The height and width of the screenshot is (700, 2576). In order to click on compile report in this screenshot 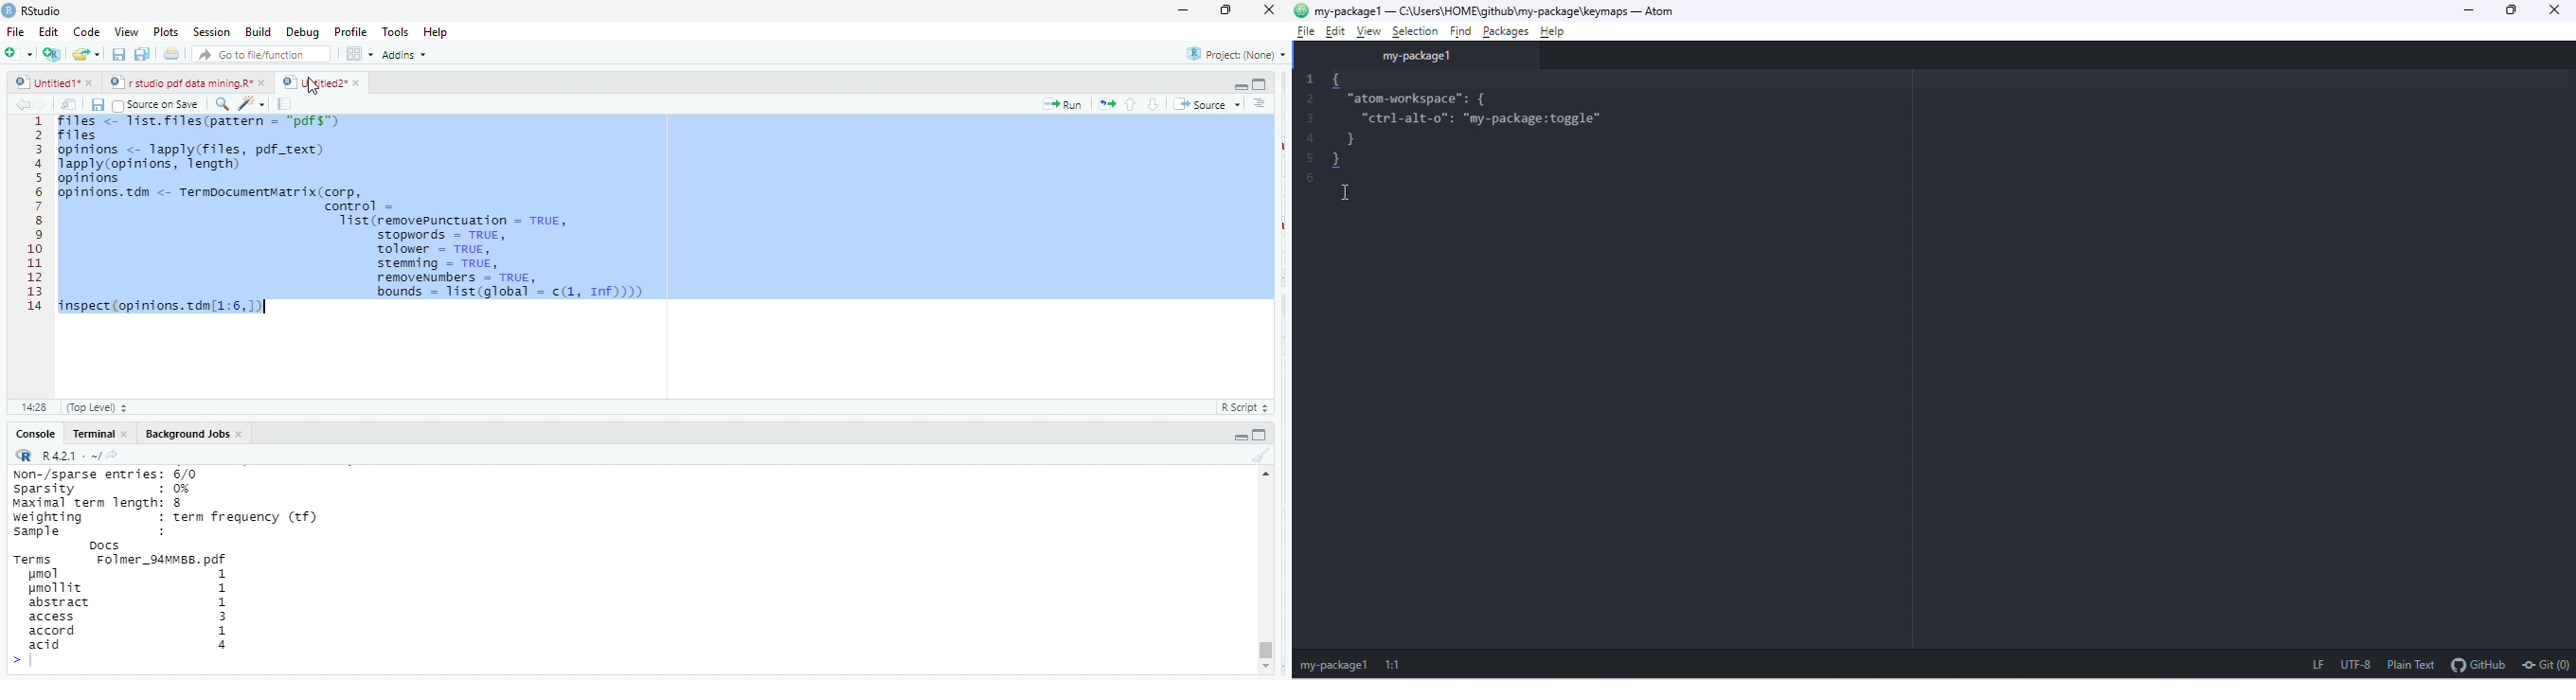, I will do `click(287, 104)`.